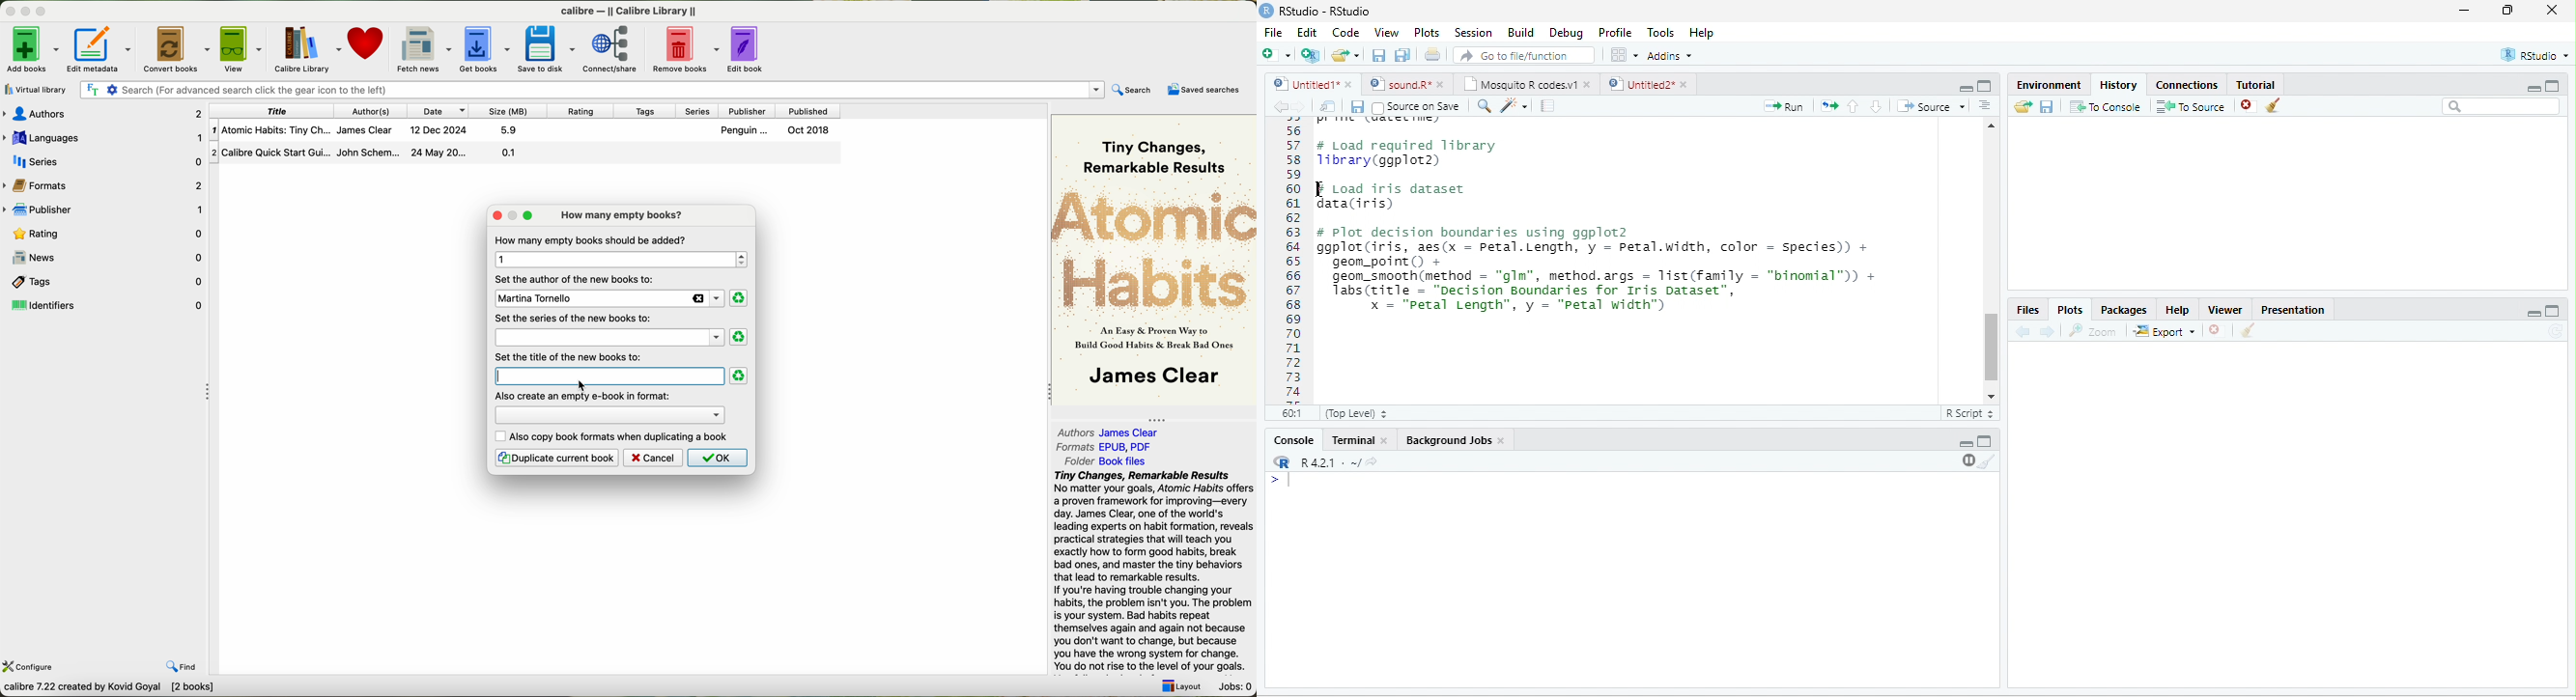 The image size is (2576, 700). I want to click on clear, so click(1988, 461).